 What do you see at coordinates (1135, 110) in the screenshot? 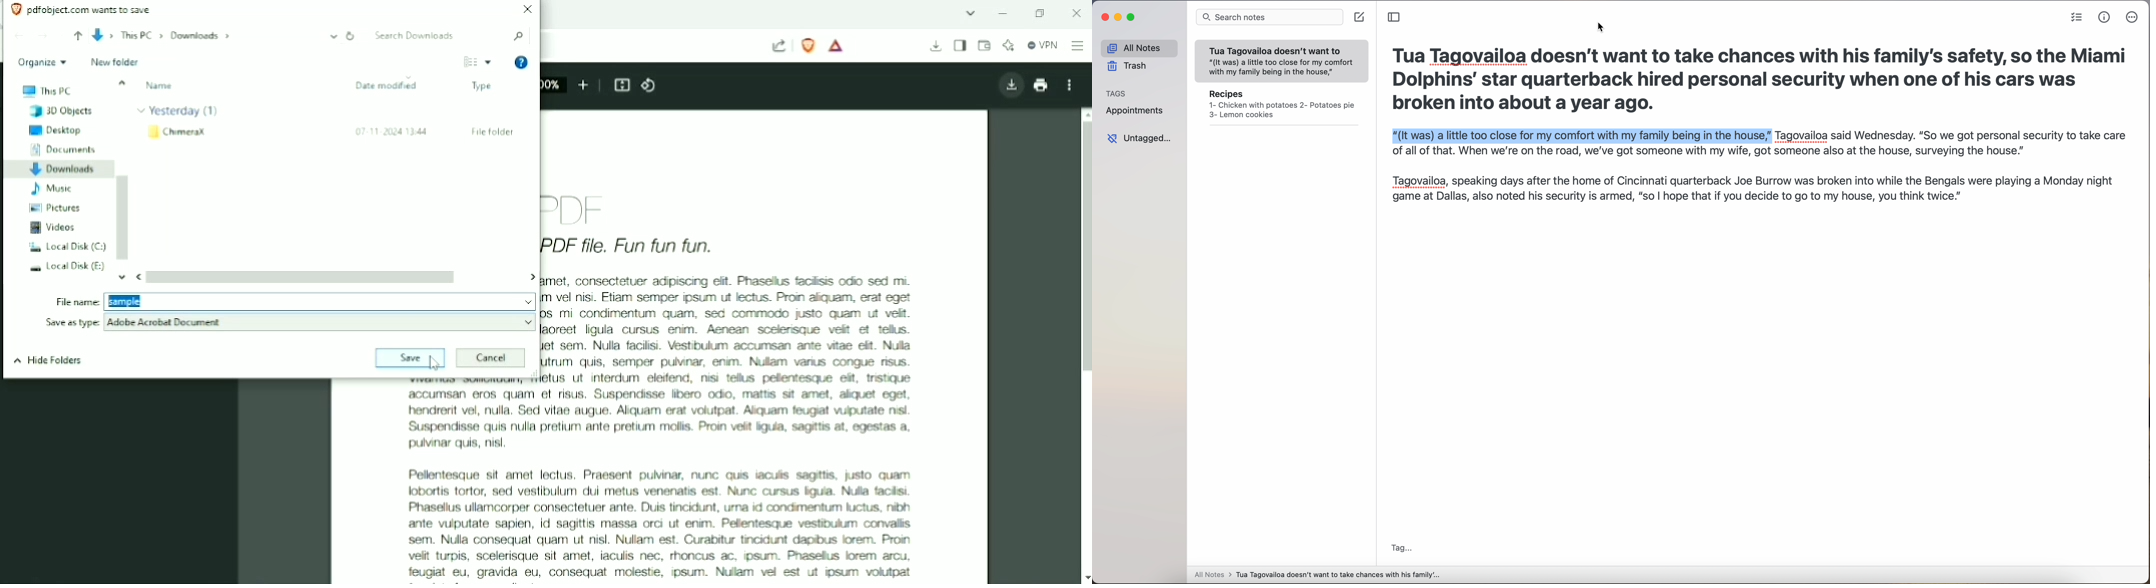
I see `Appointments tags` at bounding box center [1135, 110].